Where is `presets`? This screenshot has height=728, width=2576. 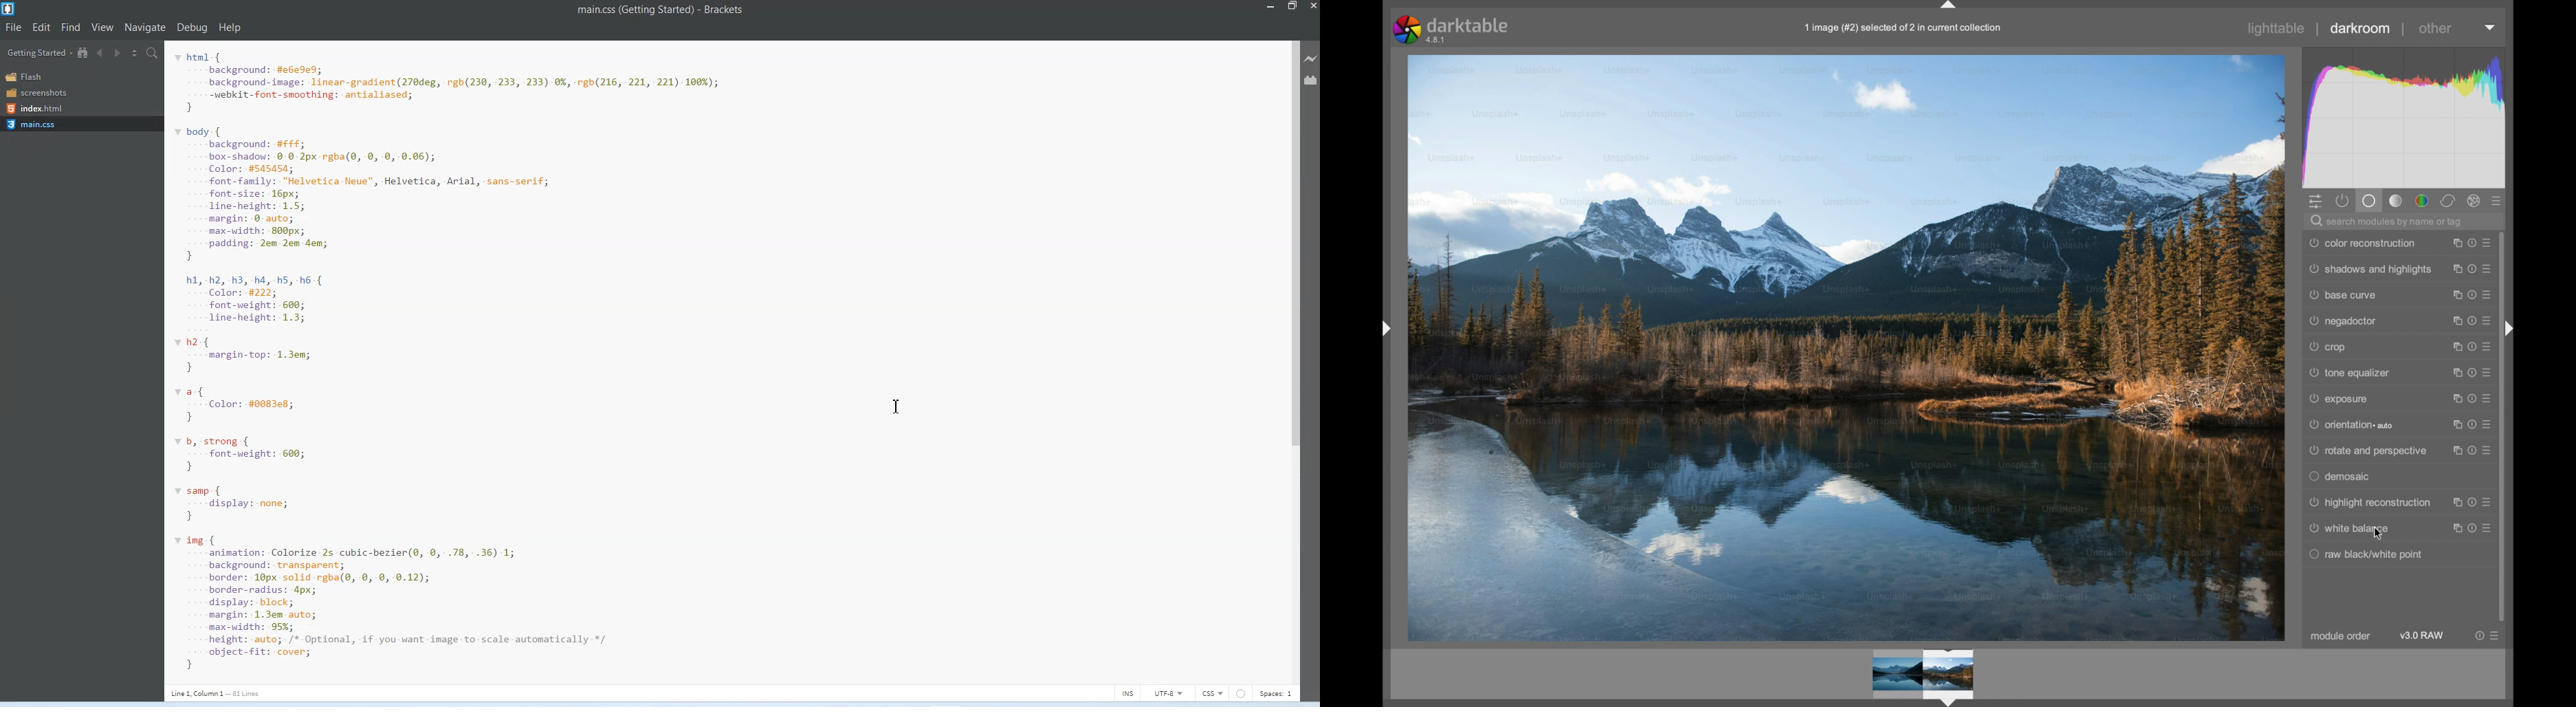 presets is located at coordinates (2491, 321).